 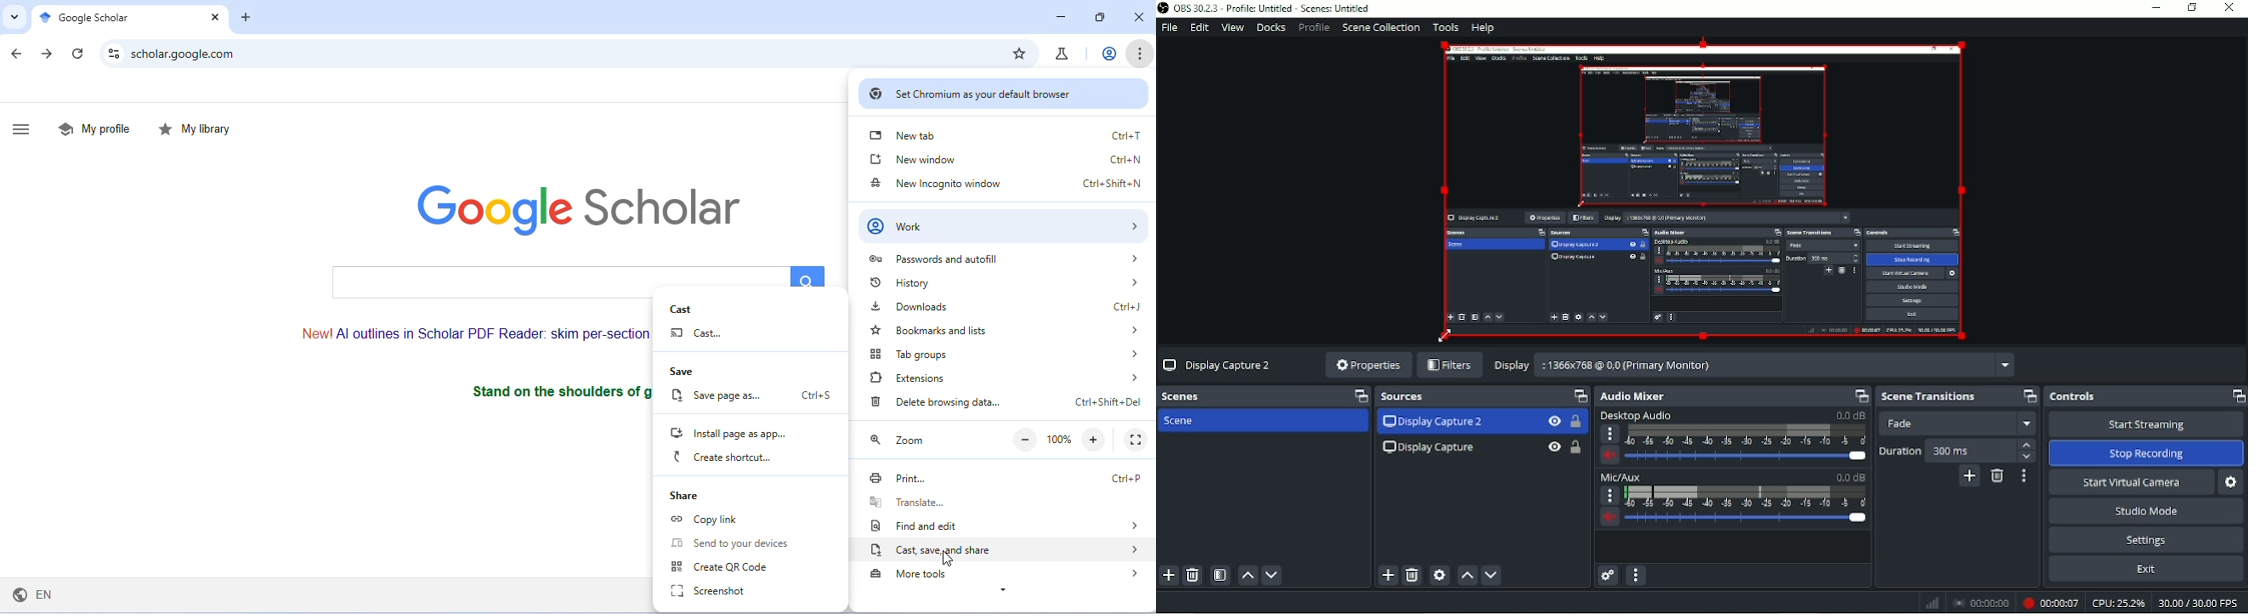 I want to click on Sources, so click(x=1409, y=398).